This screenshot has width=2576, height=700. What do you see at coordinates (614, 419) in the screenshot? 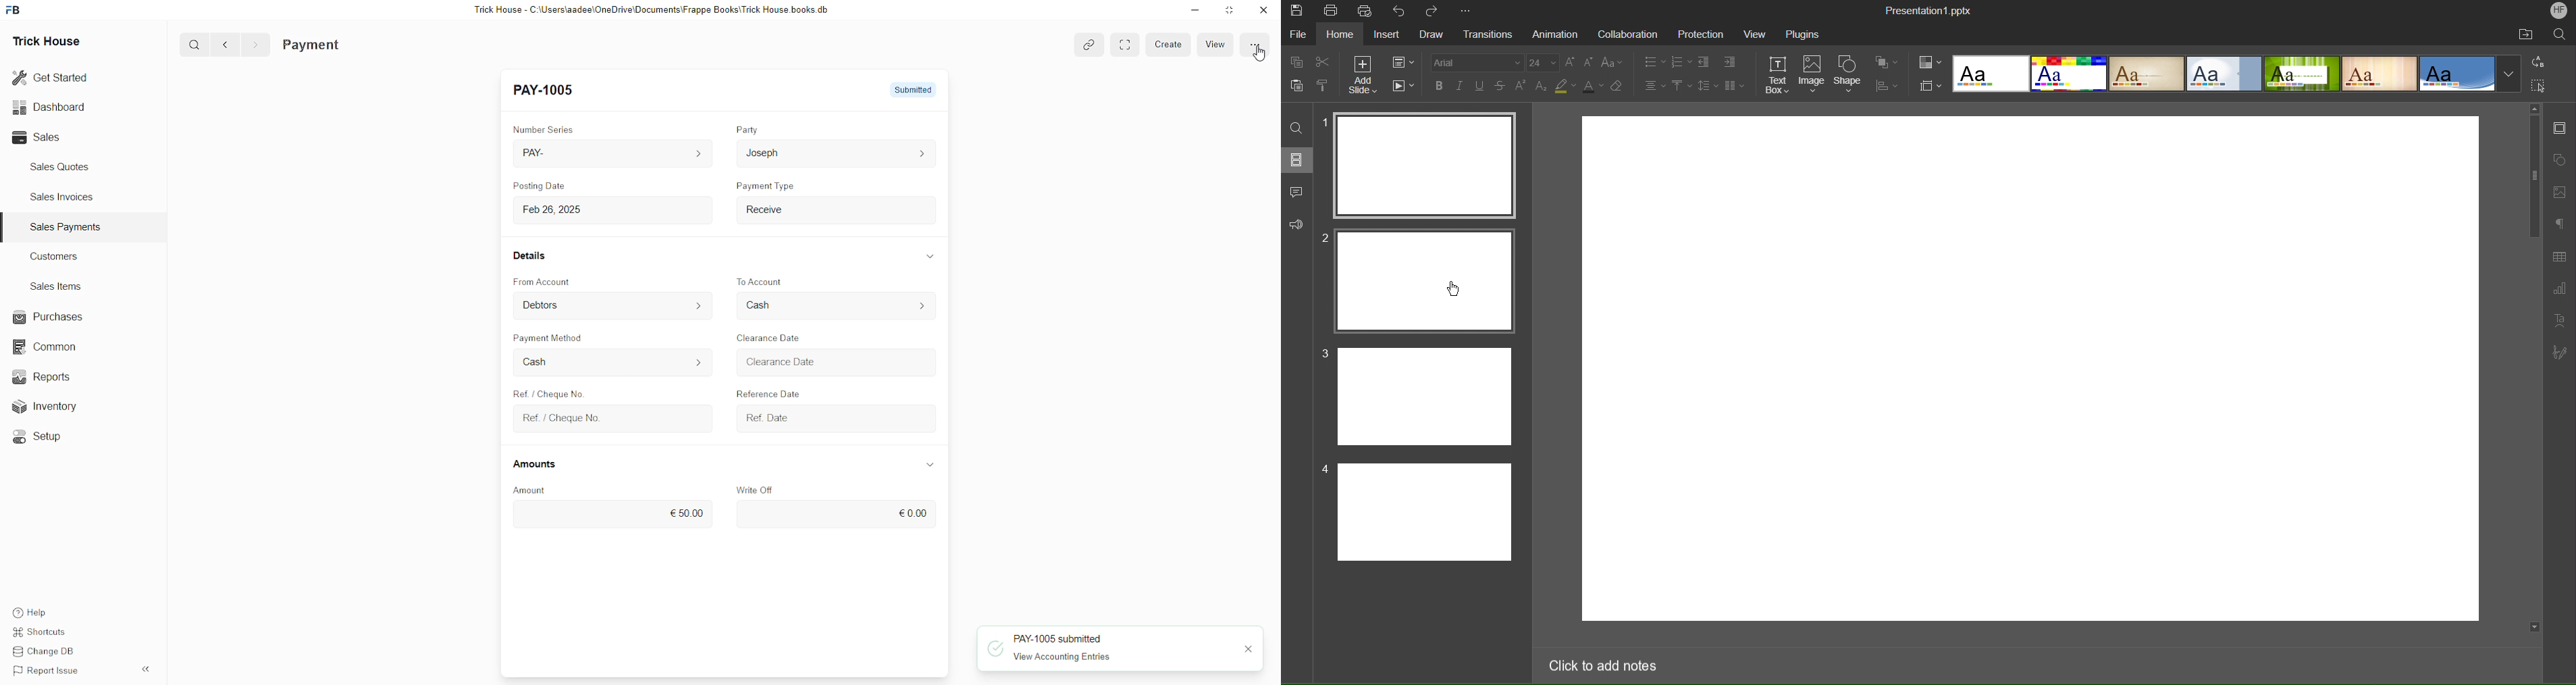
I see `Ref. / Cheque No.` at bounding box center [614, 419].